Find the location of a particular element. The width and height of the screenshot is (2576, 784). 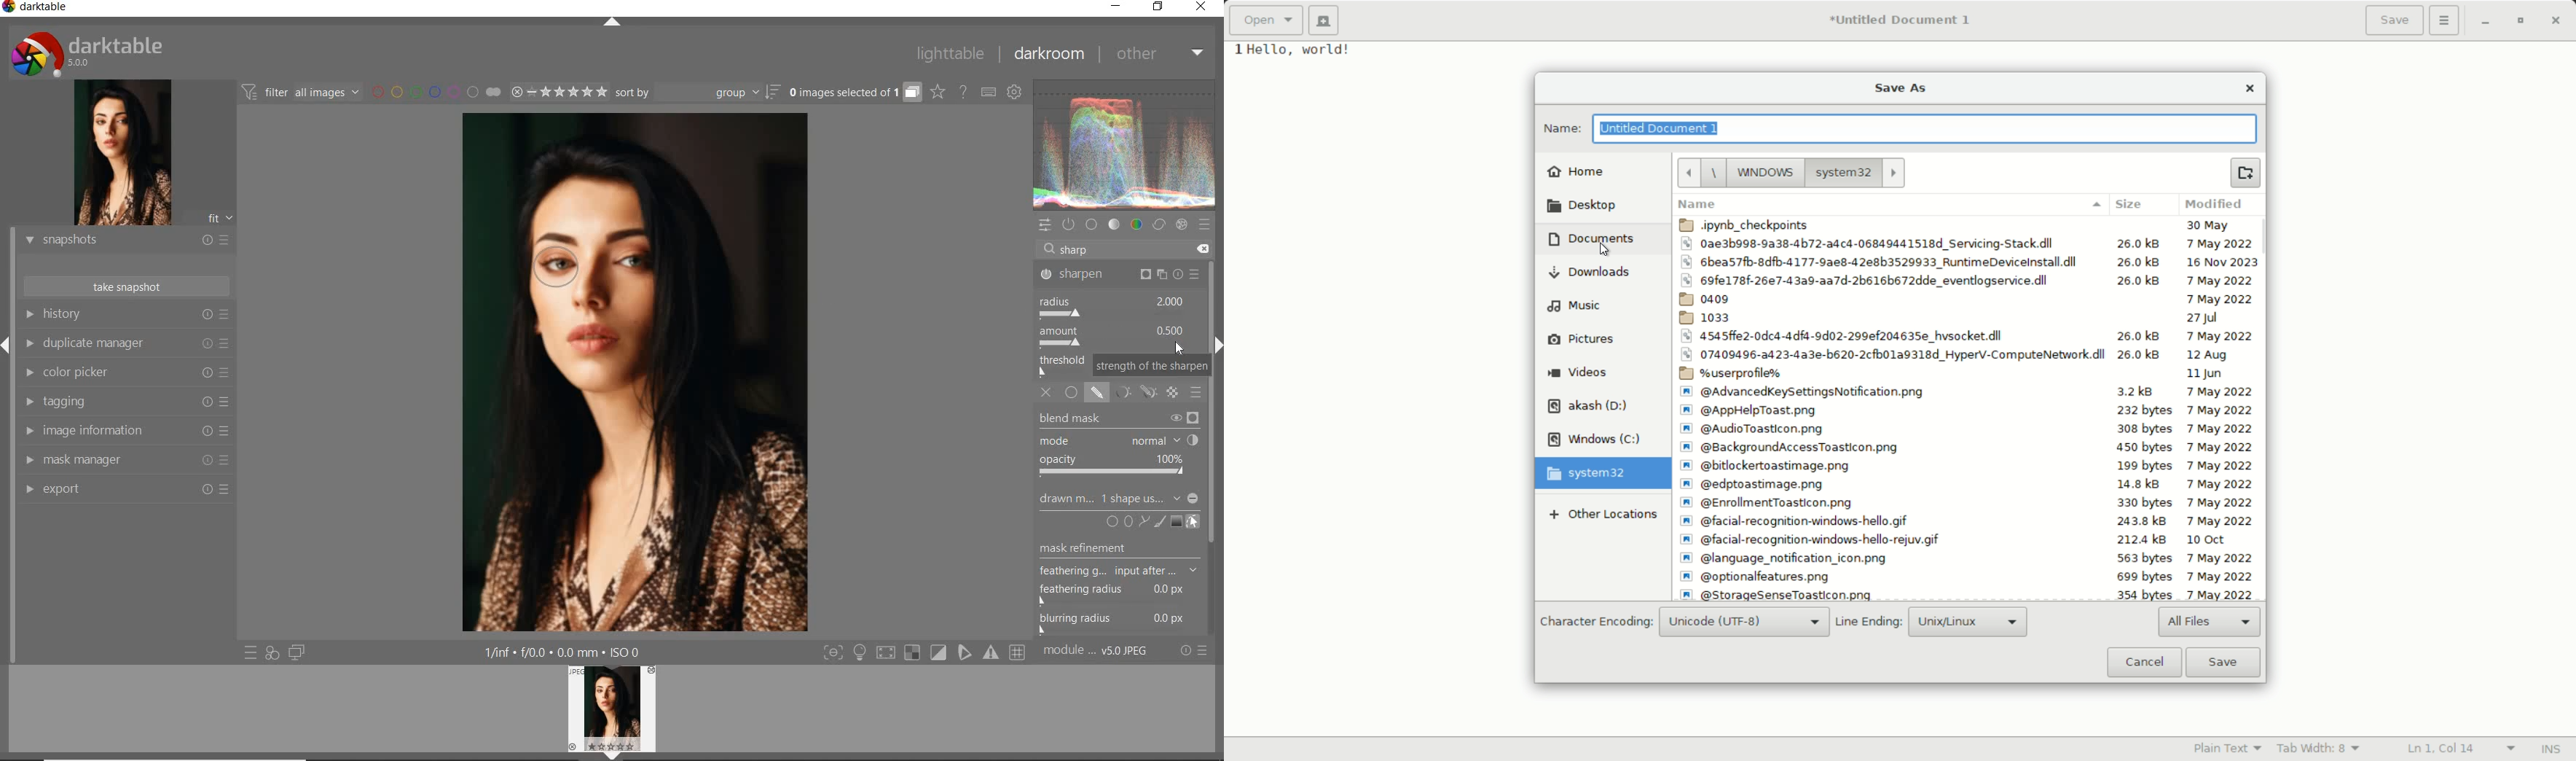

color picker is located at coordinates (126, 372).